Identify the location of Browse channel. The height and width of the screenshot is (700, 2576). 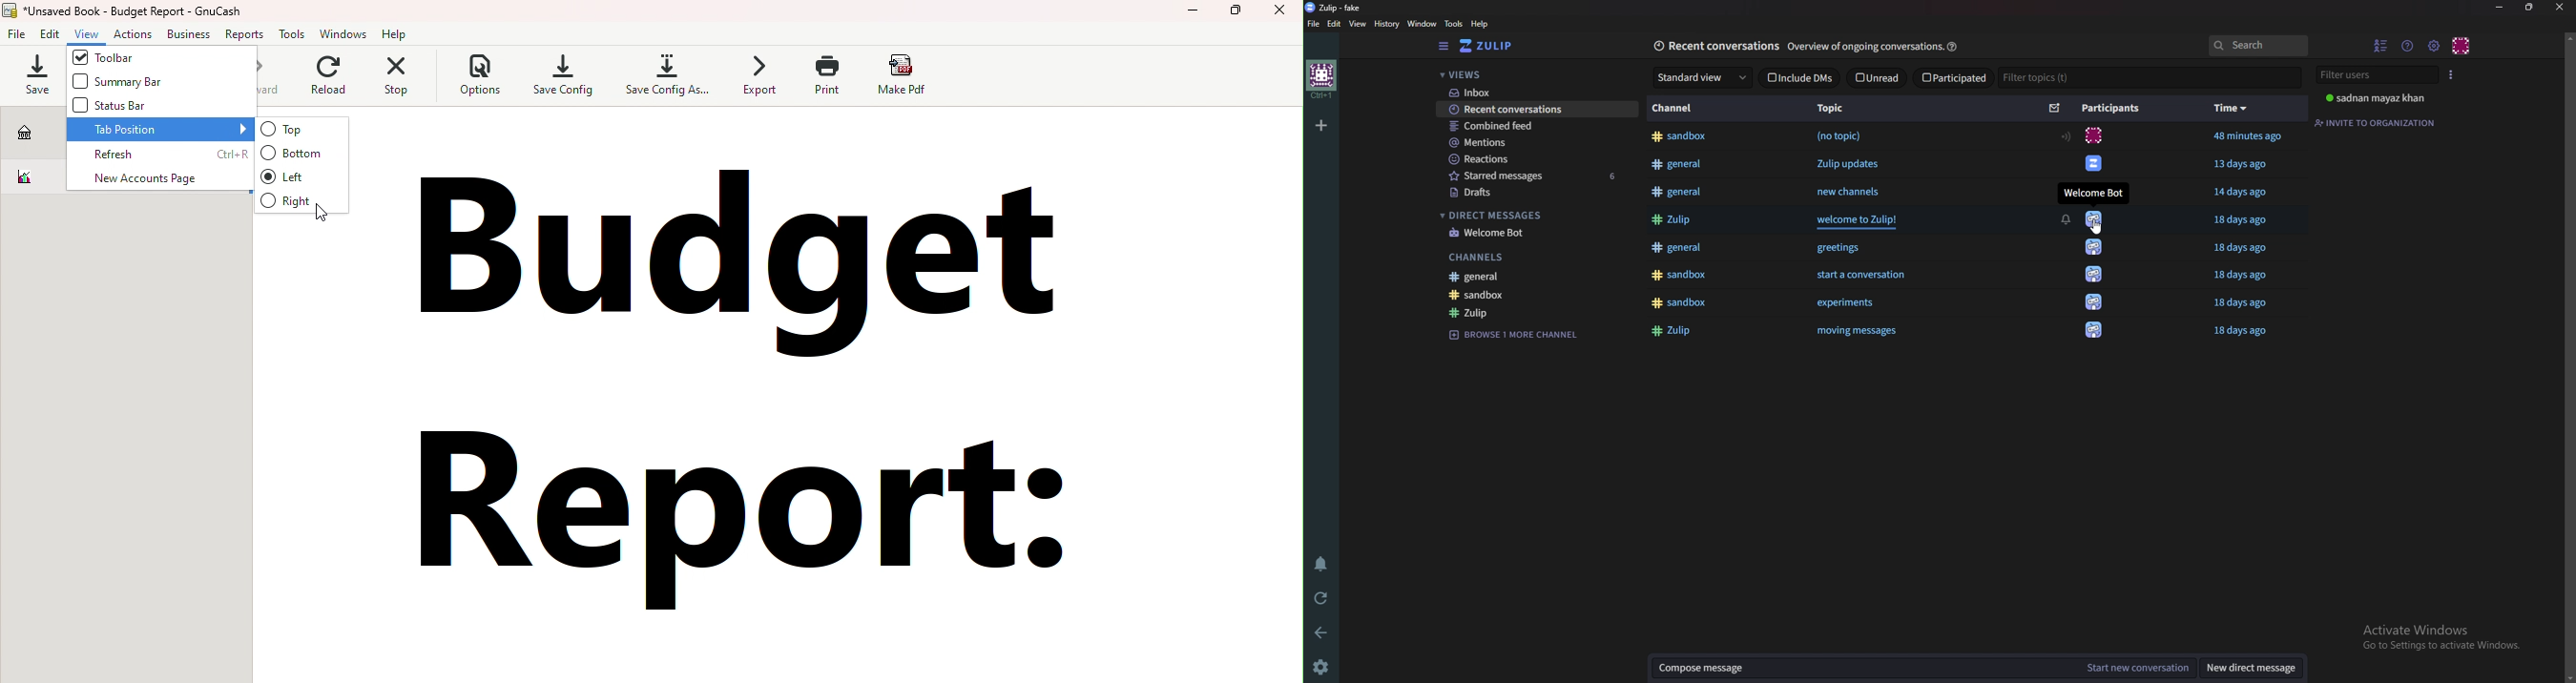
(1519, 334).